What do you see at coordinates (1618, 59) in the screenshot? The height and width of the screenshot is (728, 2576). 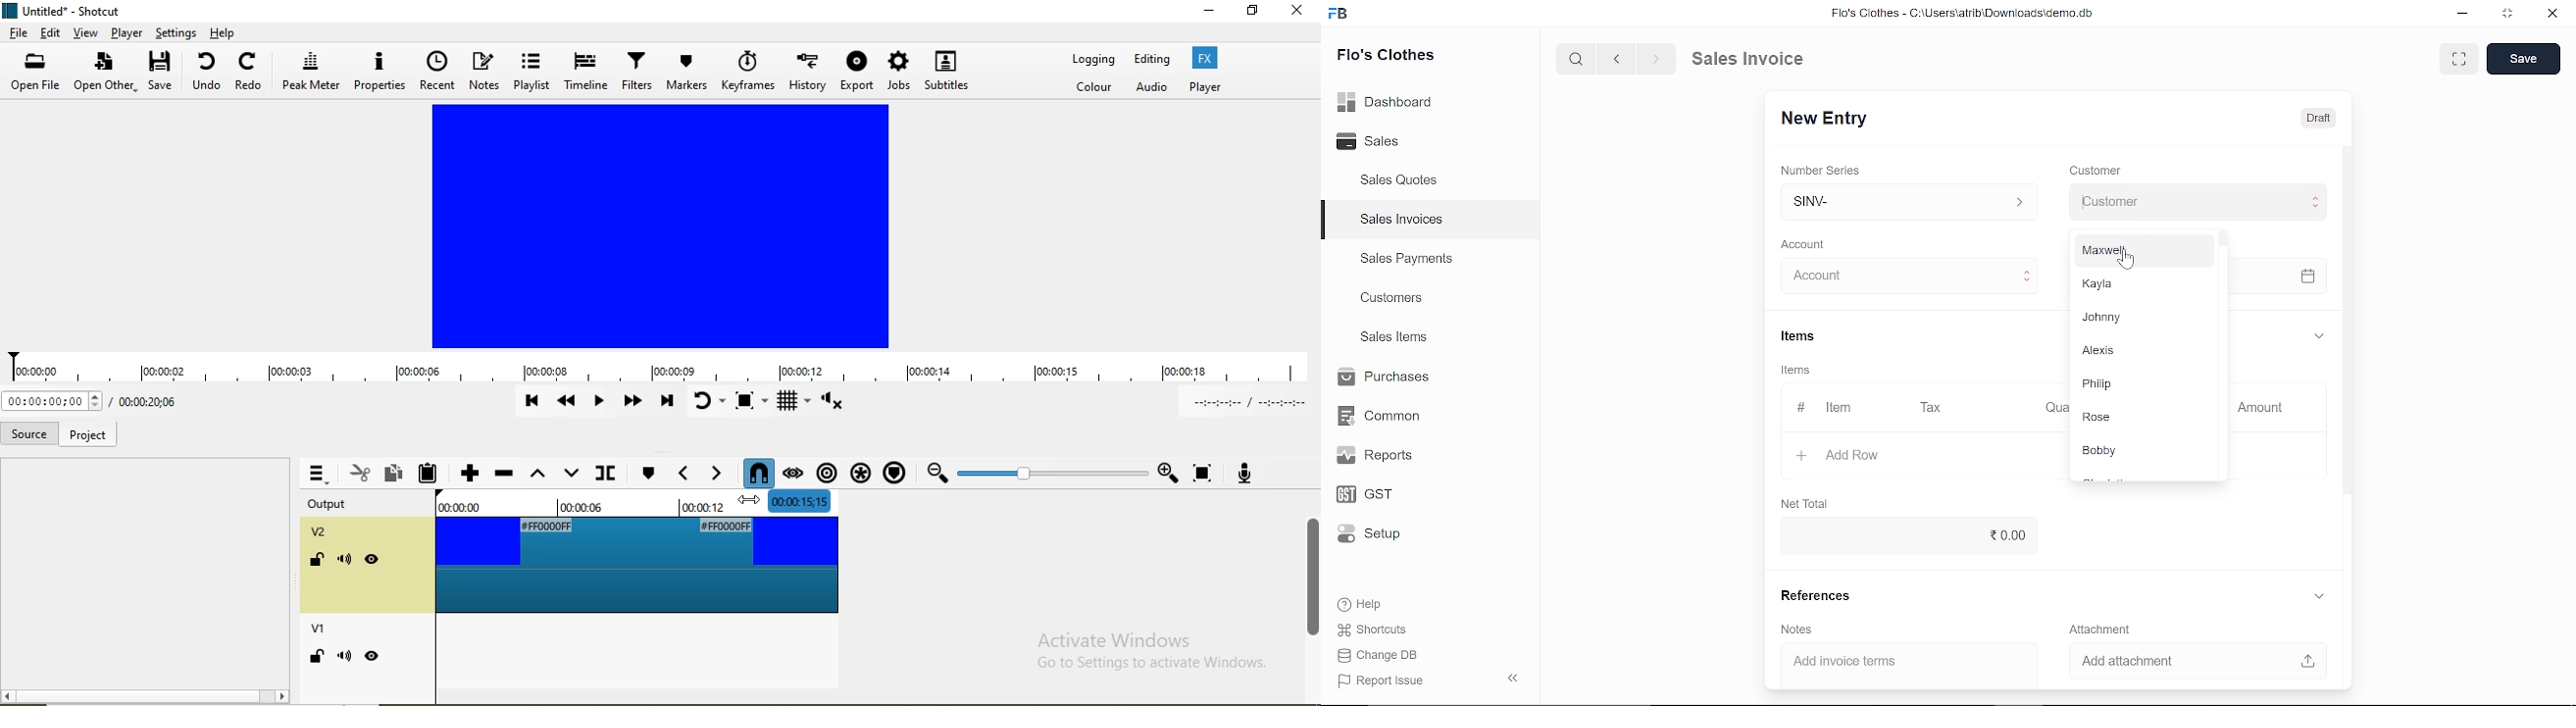 I see `previous` at bounding box center [1618, 59].